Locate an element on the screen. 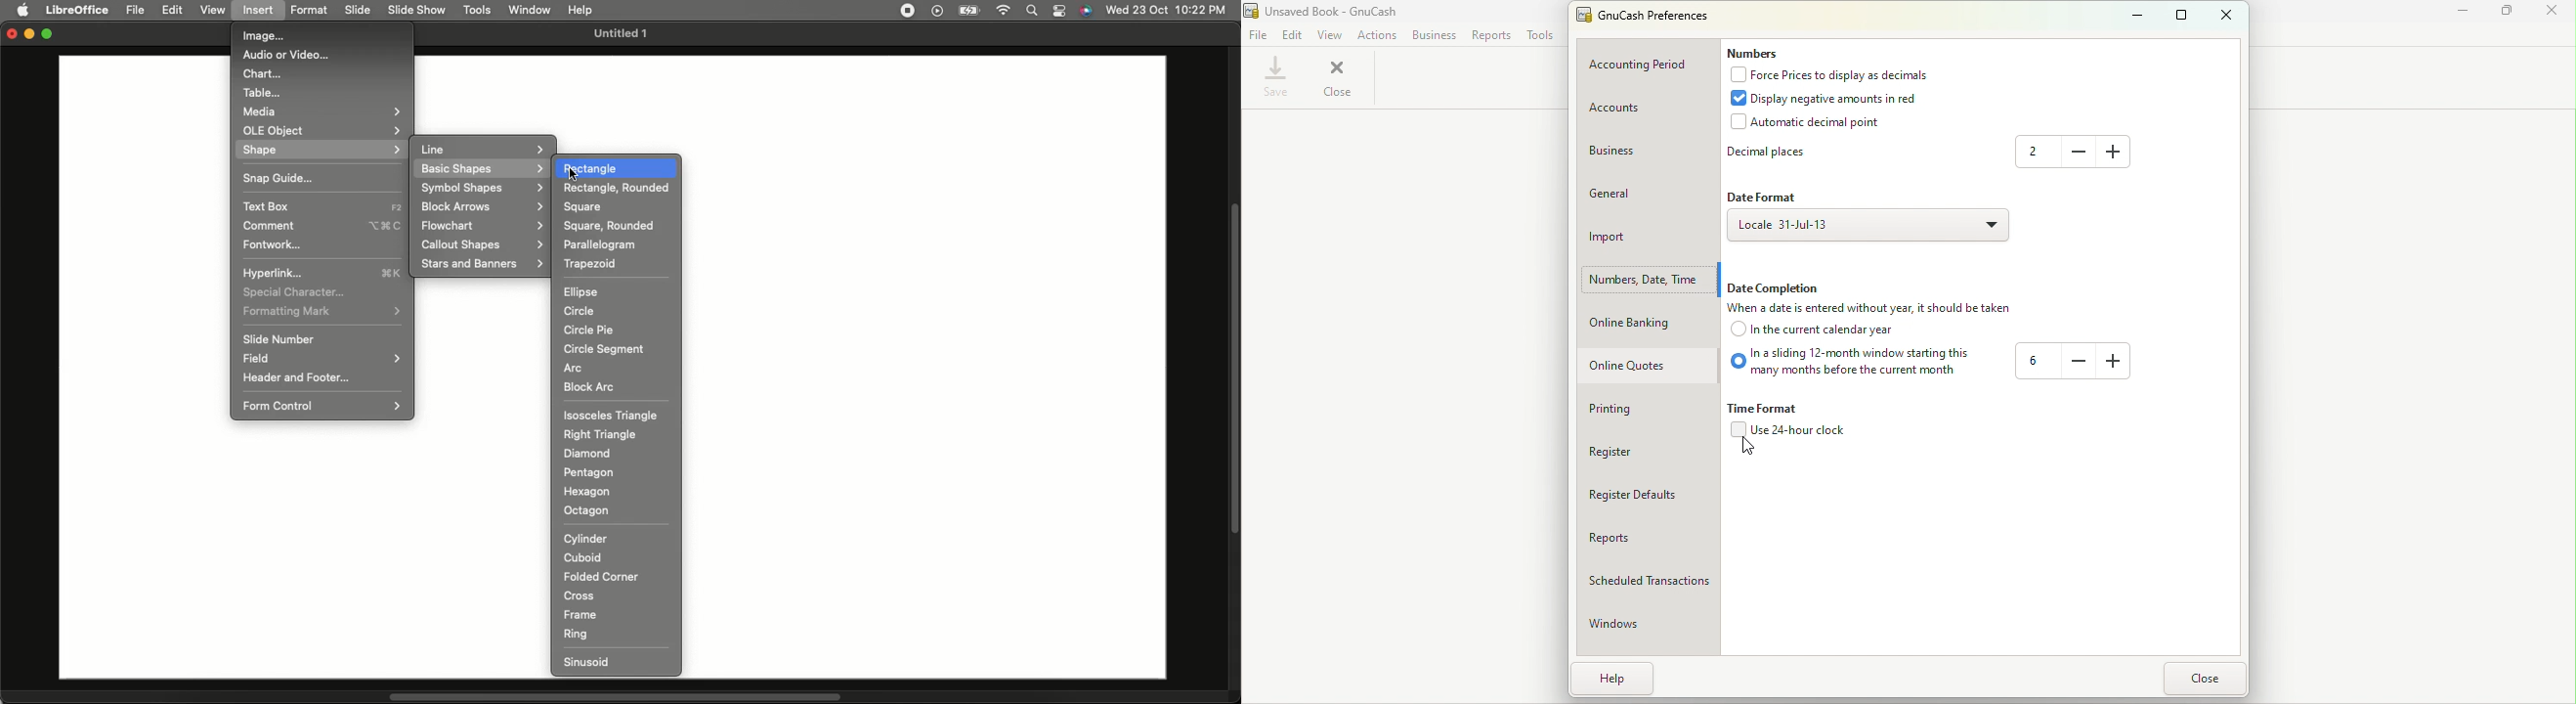 The height and width of the screenshot is (728, 2576). Insert is located at coordinates (260, 10).